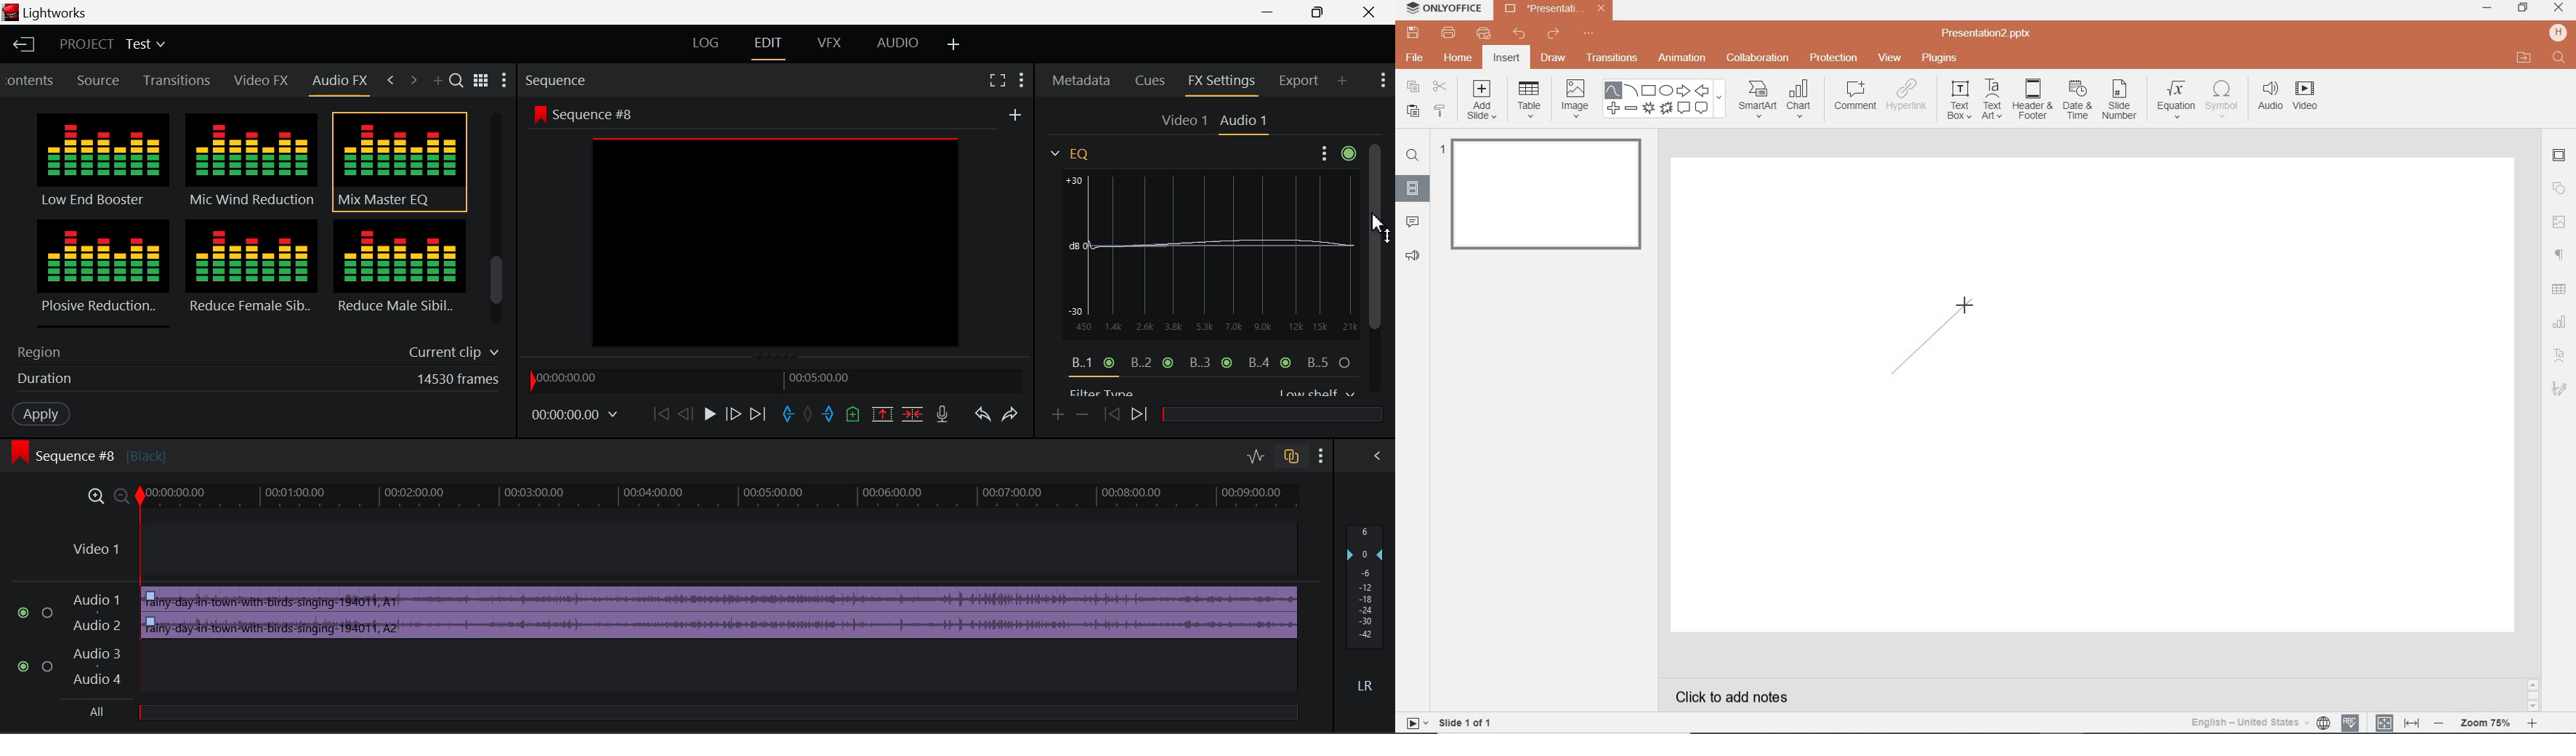 The height and width of the screenshot is (756, 2576). Describe the element at coordinates (1757, 101) in the screenshot. I see `SMART ART` at that location.